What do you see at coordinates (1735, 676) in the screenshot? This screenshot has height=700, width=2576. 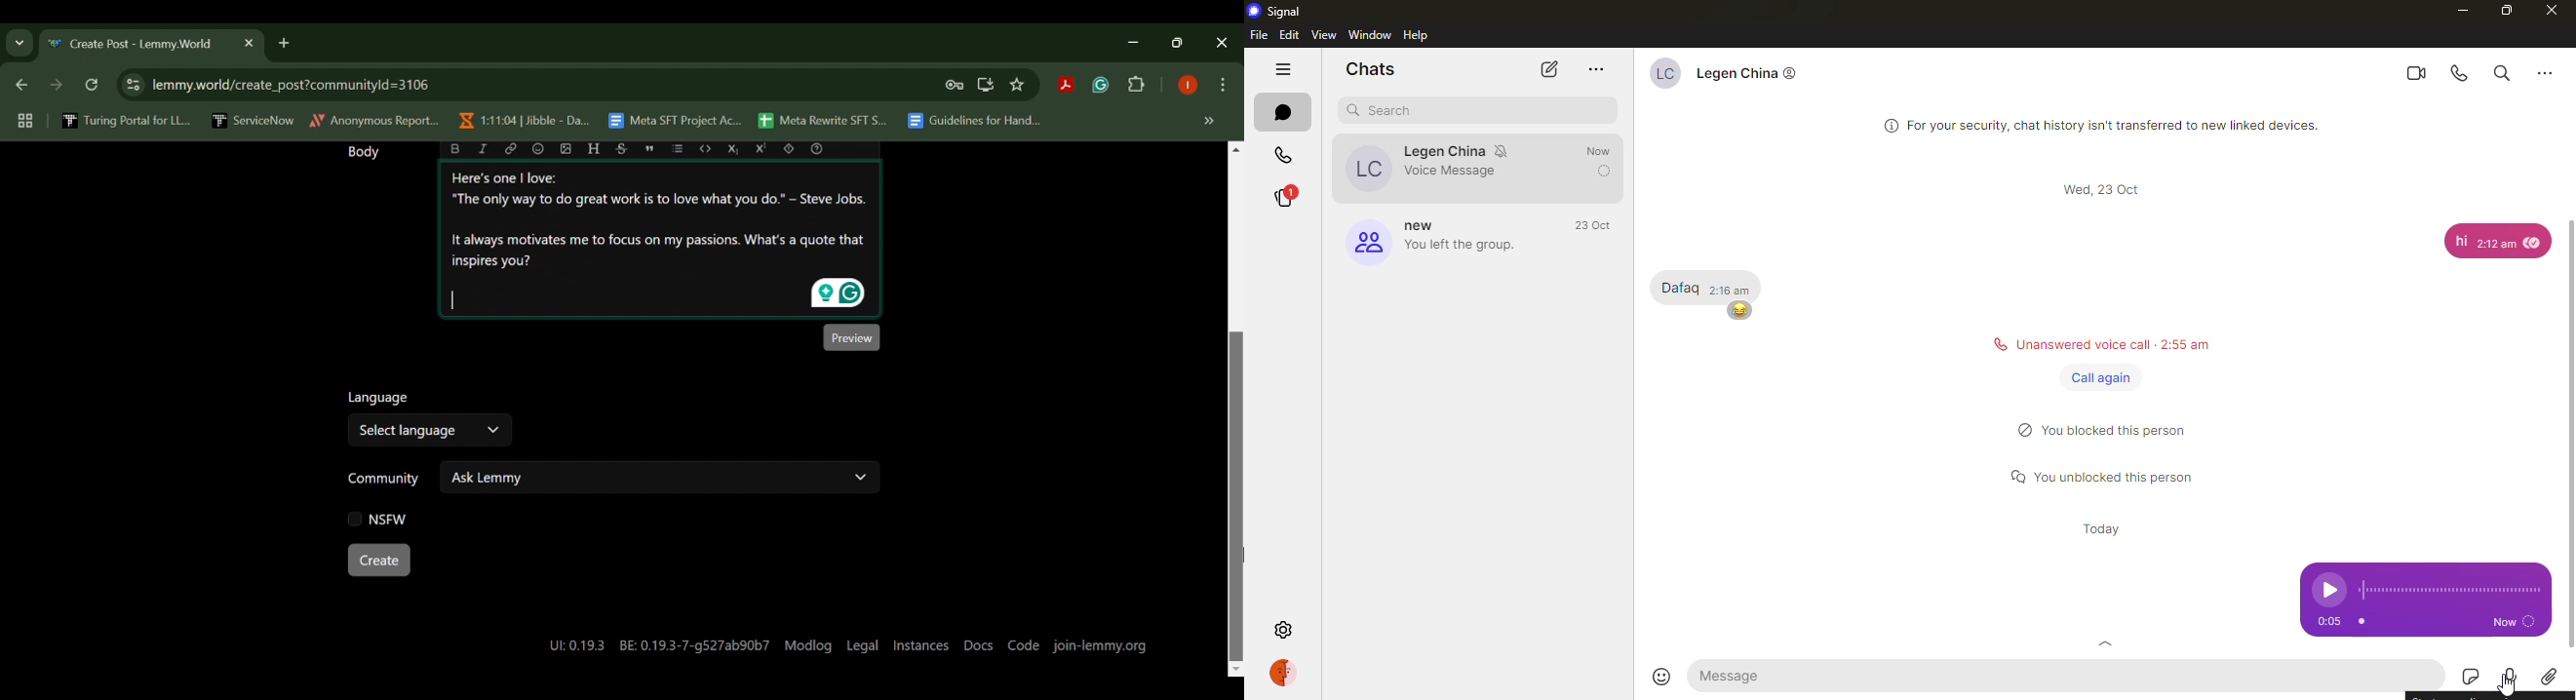 I see `message` at bounding box center [1735, 676].